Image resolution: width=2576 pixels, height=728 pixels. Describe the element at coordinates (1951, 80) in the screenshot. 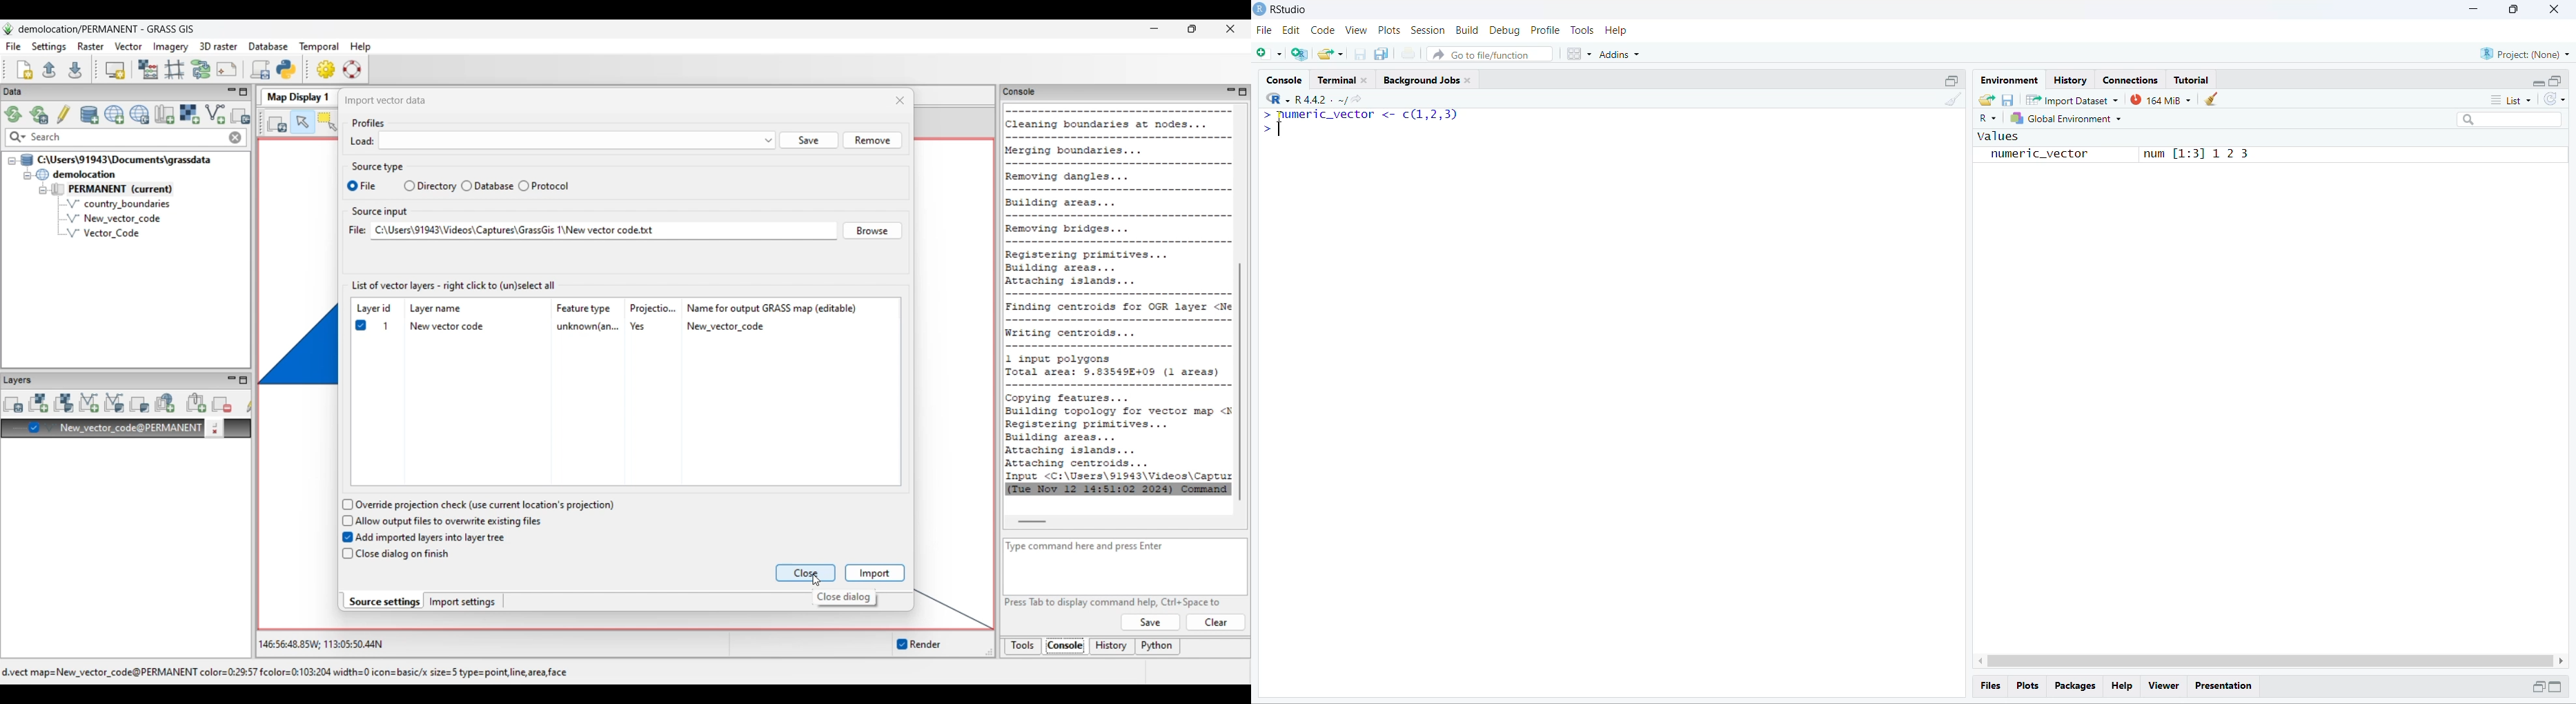

I see `maximize` at that location.